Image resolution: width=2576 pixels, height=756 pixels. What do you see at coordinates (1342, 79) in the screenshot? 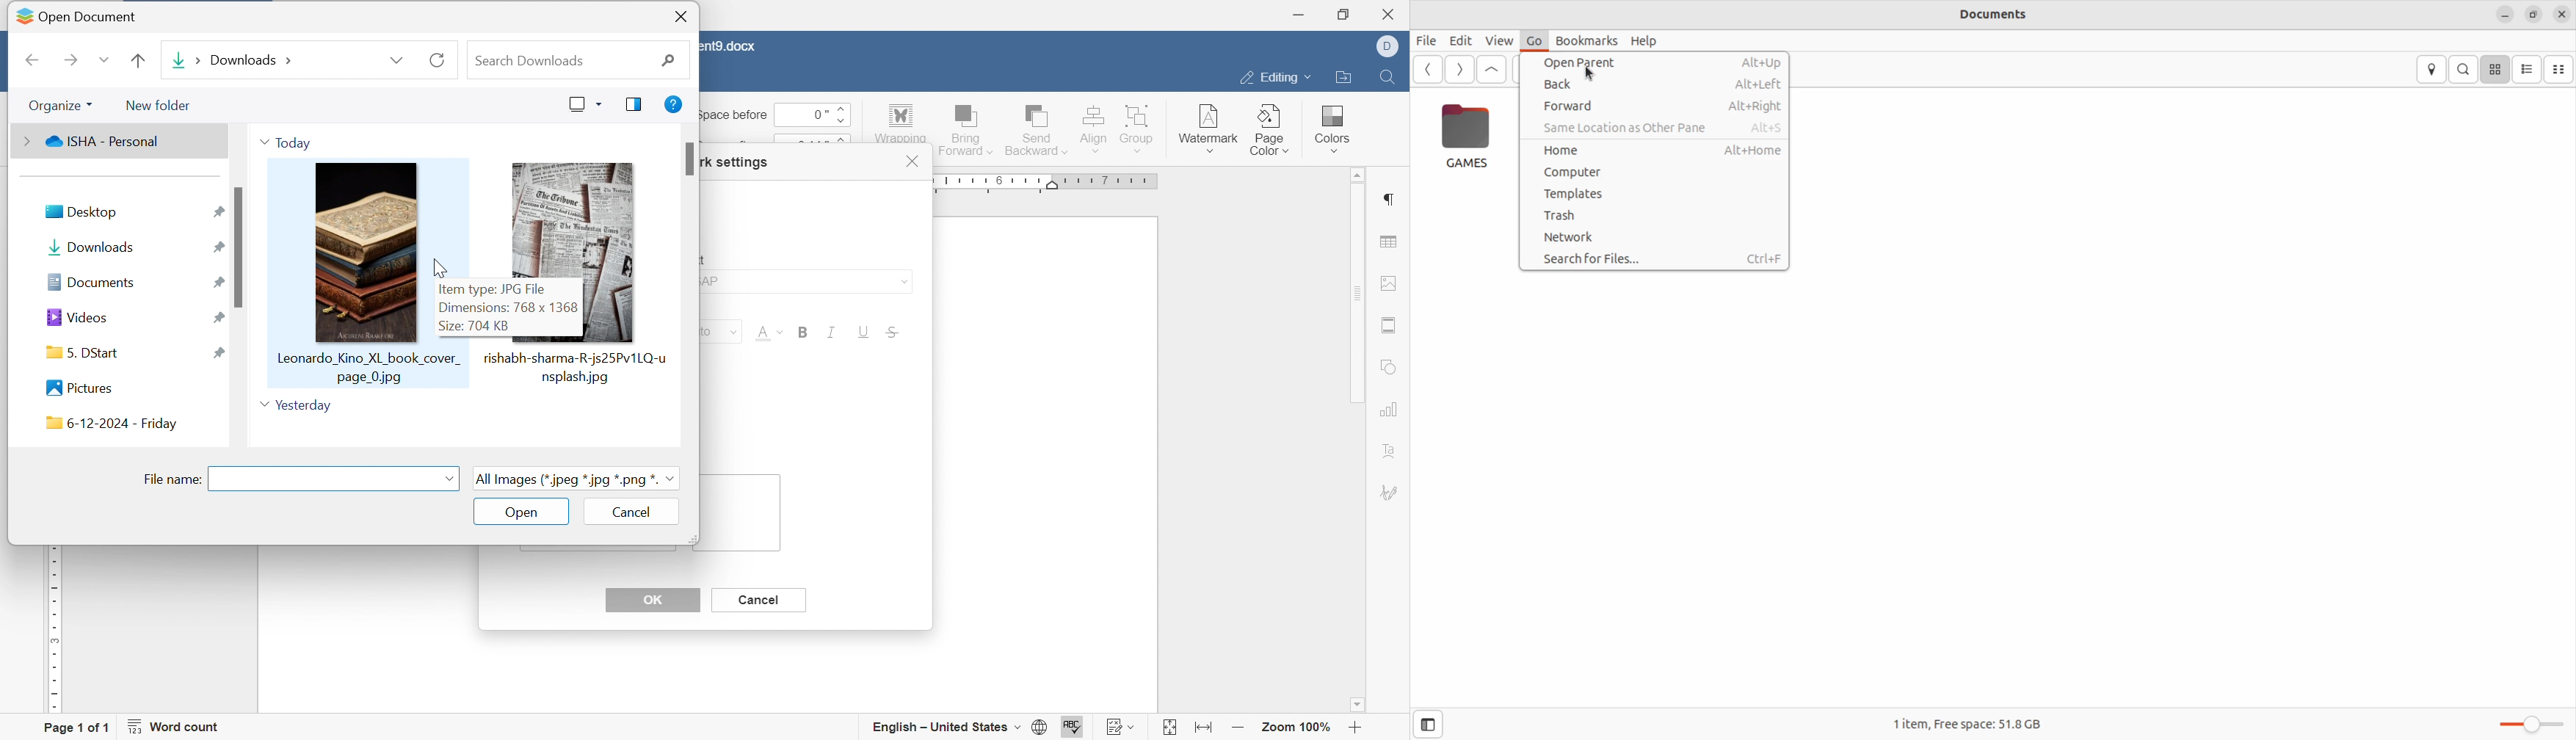
I see `open file location` at bounding box center [1342, 79].